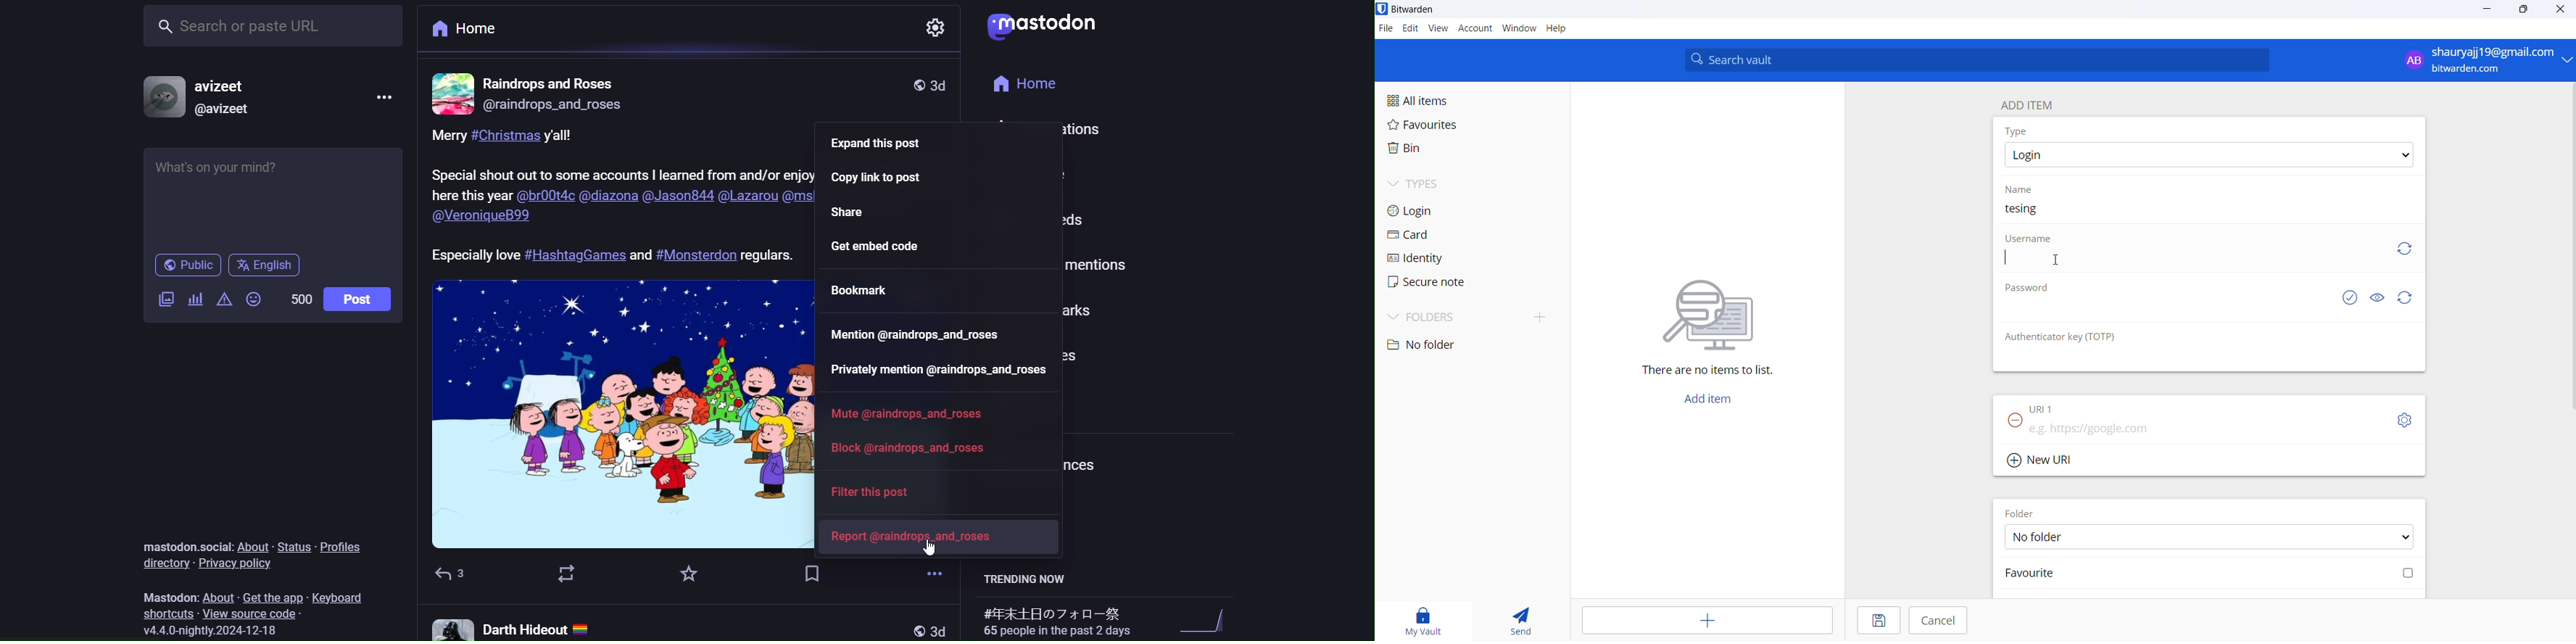  I want to click on View, so click(1439, 29).